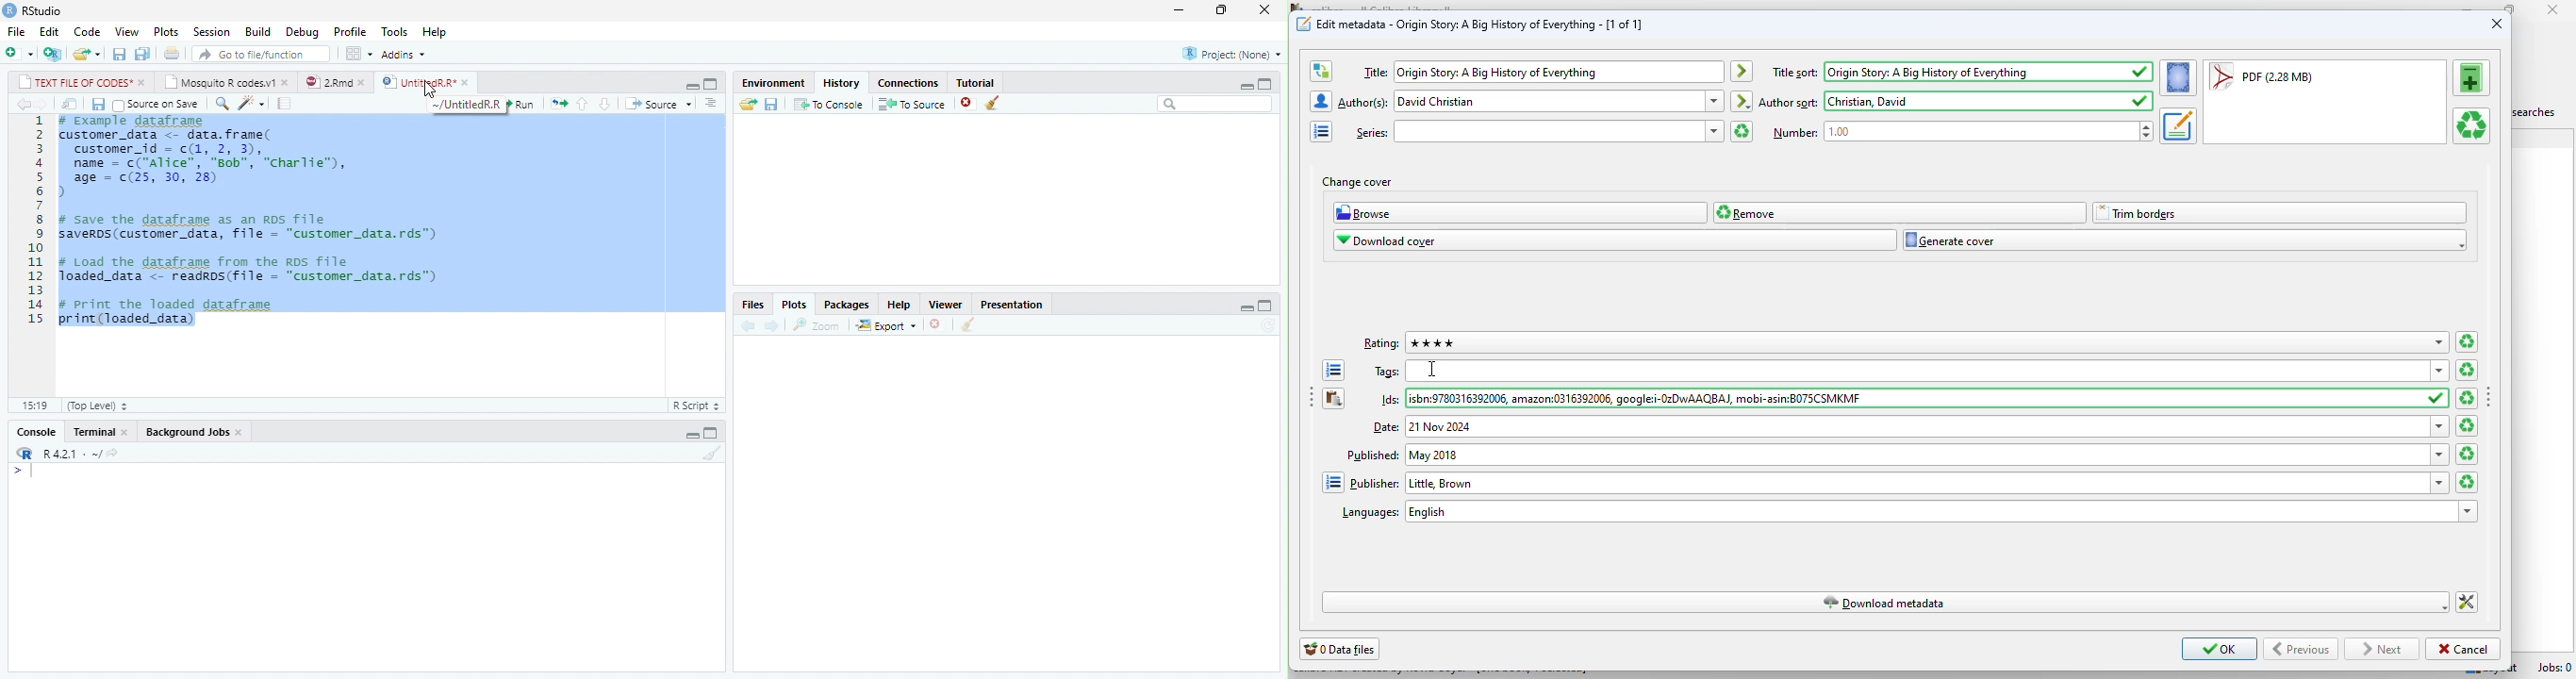  What do you see at coordinates (1304, 24) in the screenshot?
I see `icon` at bounding box center [1304, 24].